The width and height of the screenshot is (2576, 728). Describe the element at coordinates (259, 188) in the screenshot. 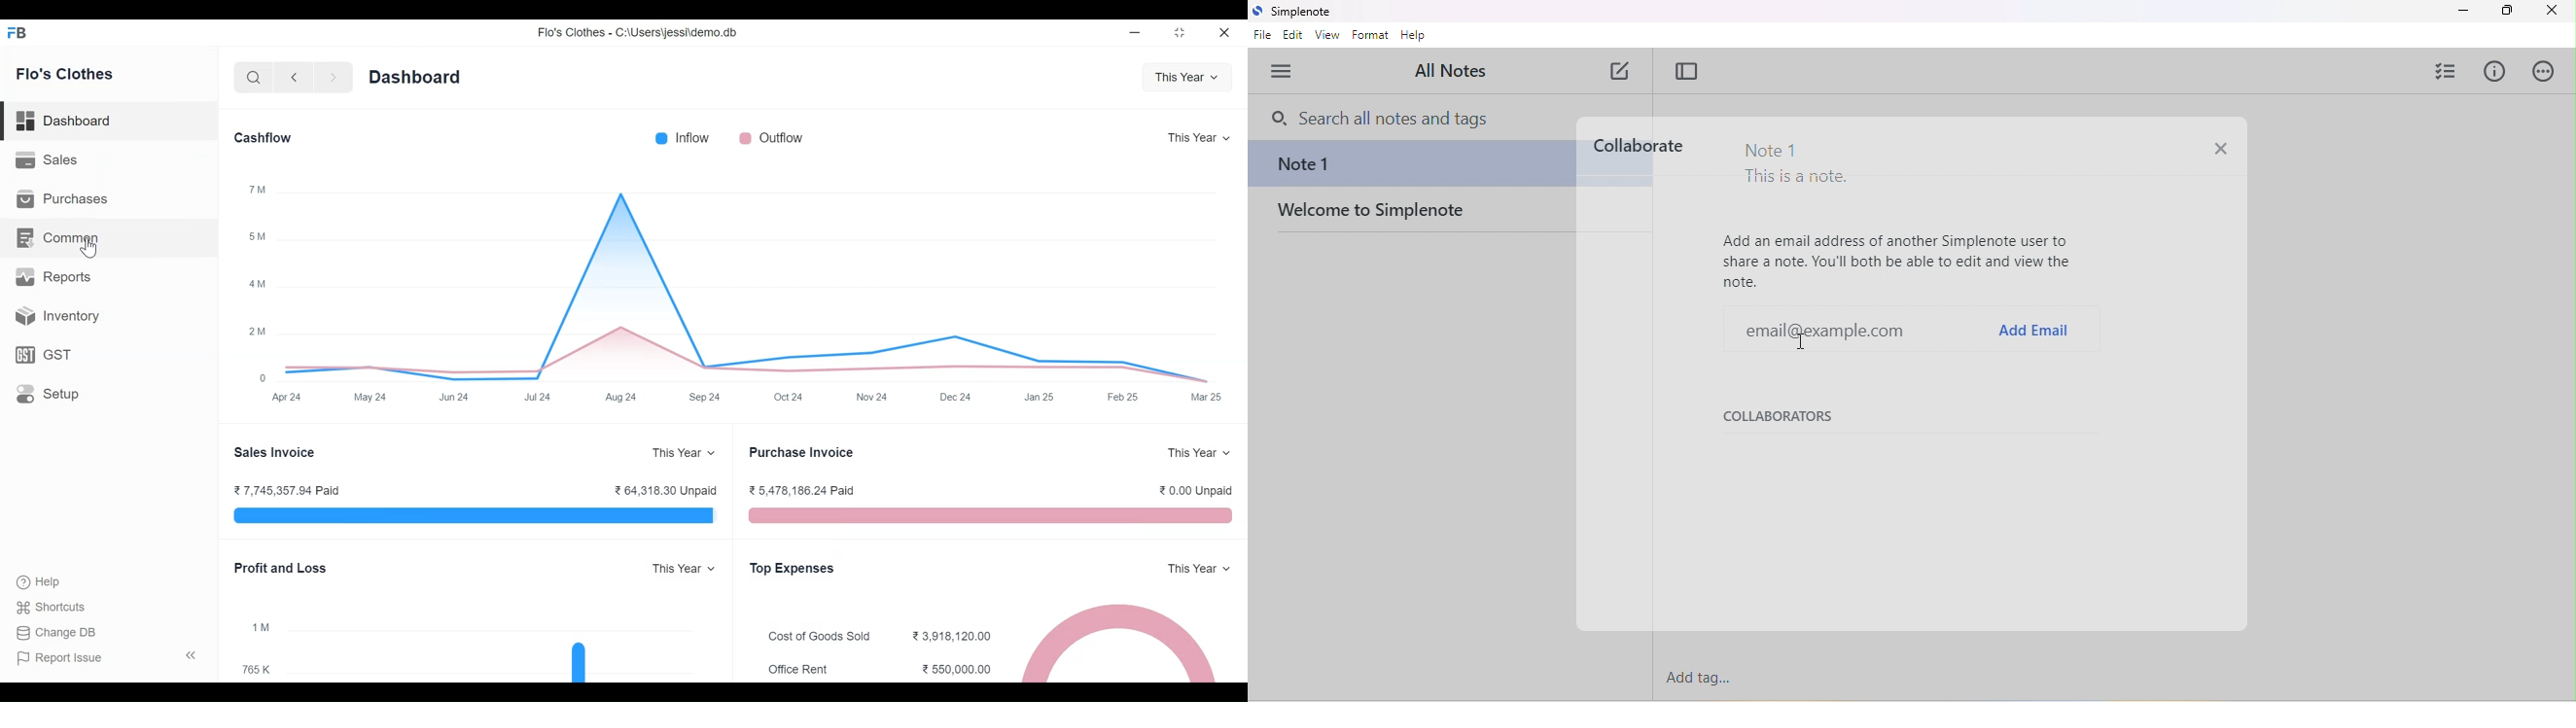

I see `7M` at that location.